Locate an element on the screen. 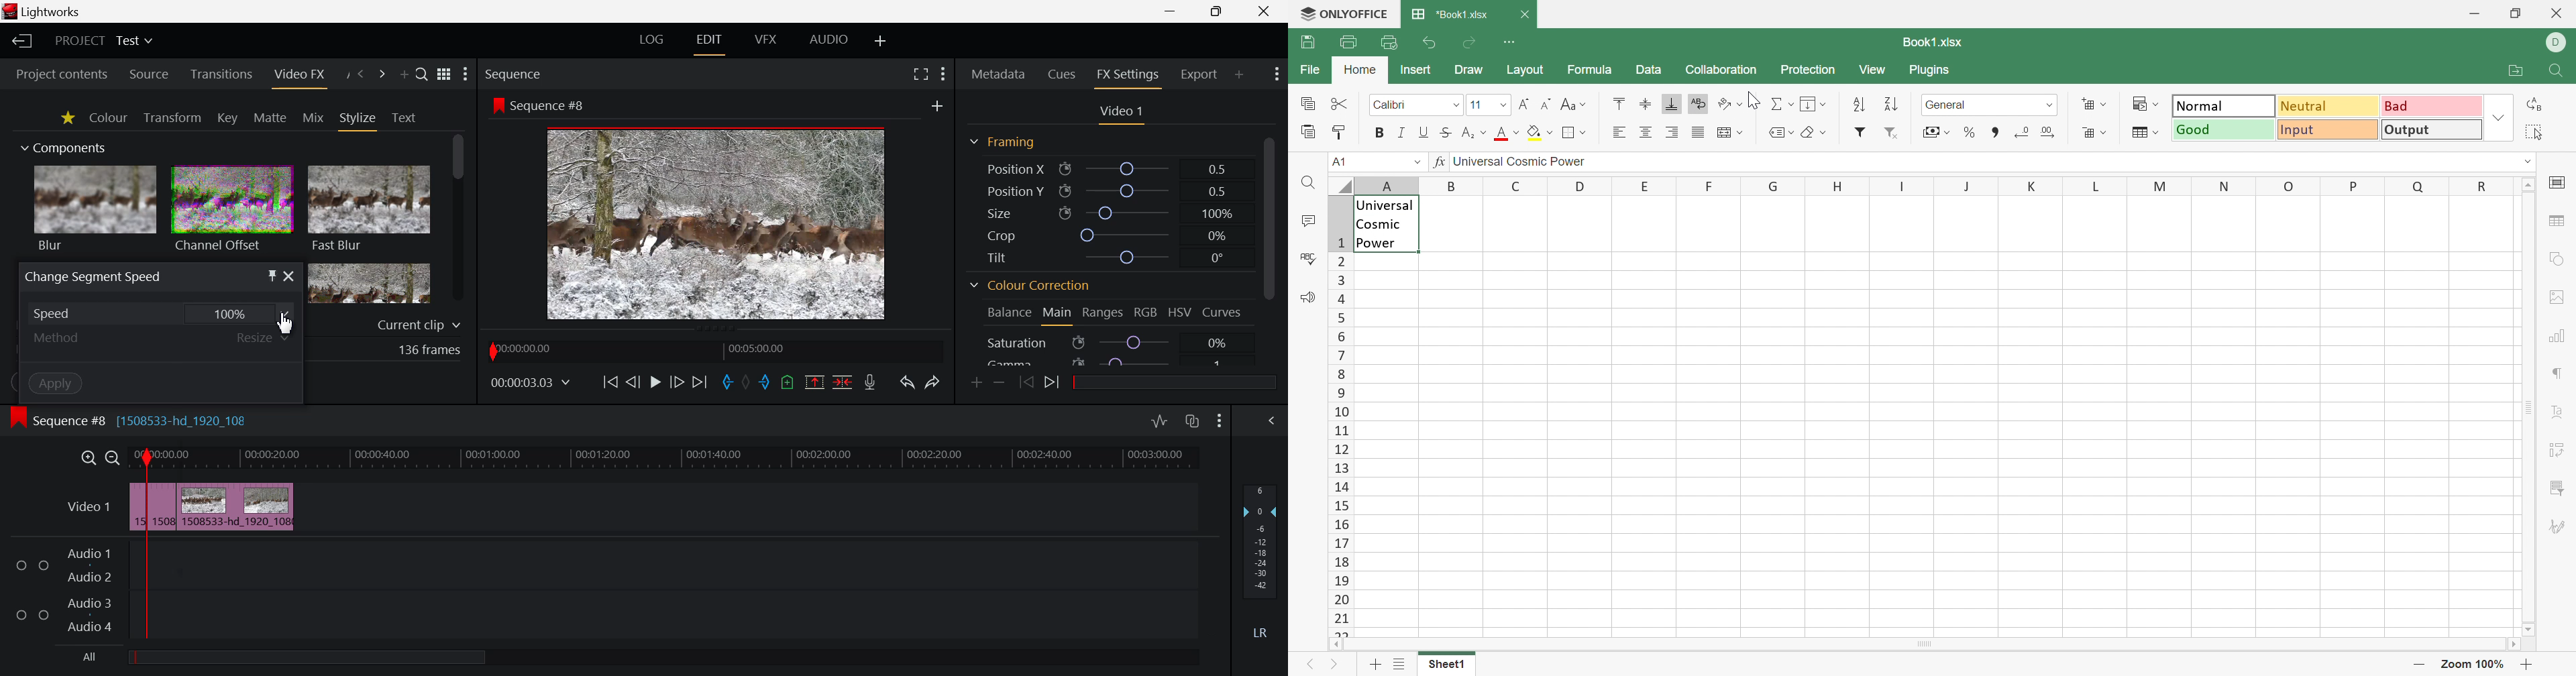 This screenshot has width=2576, height=700. General is located at coordinates (1949, 105).